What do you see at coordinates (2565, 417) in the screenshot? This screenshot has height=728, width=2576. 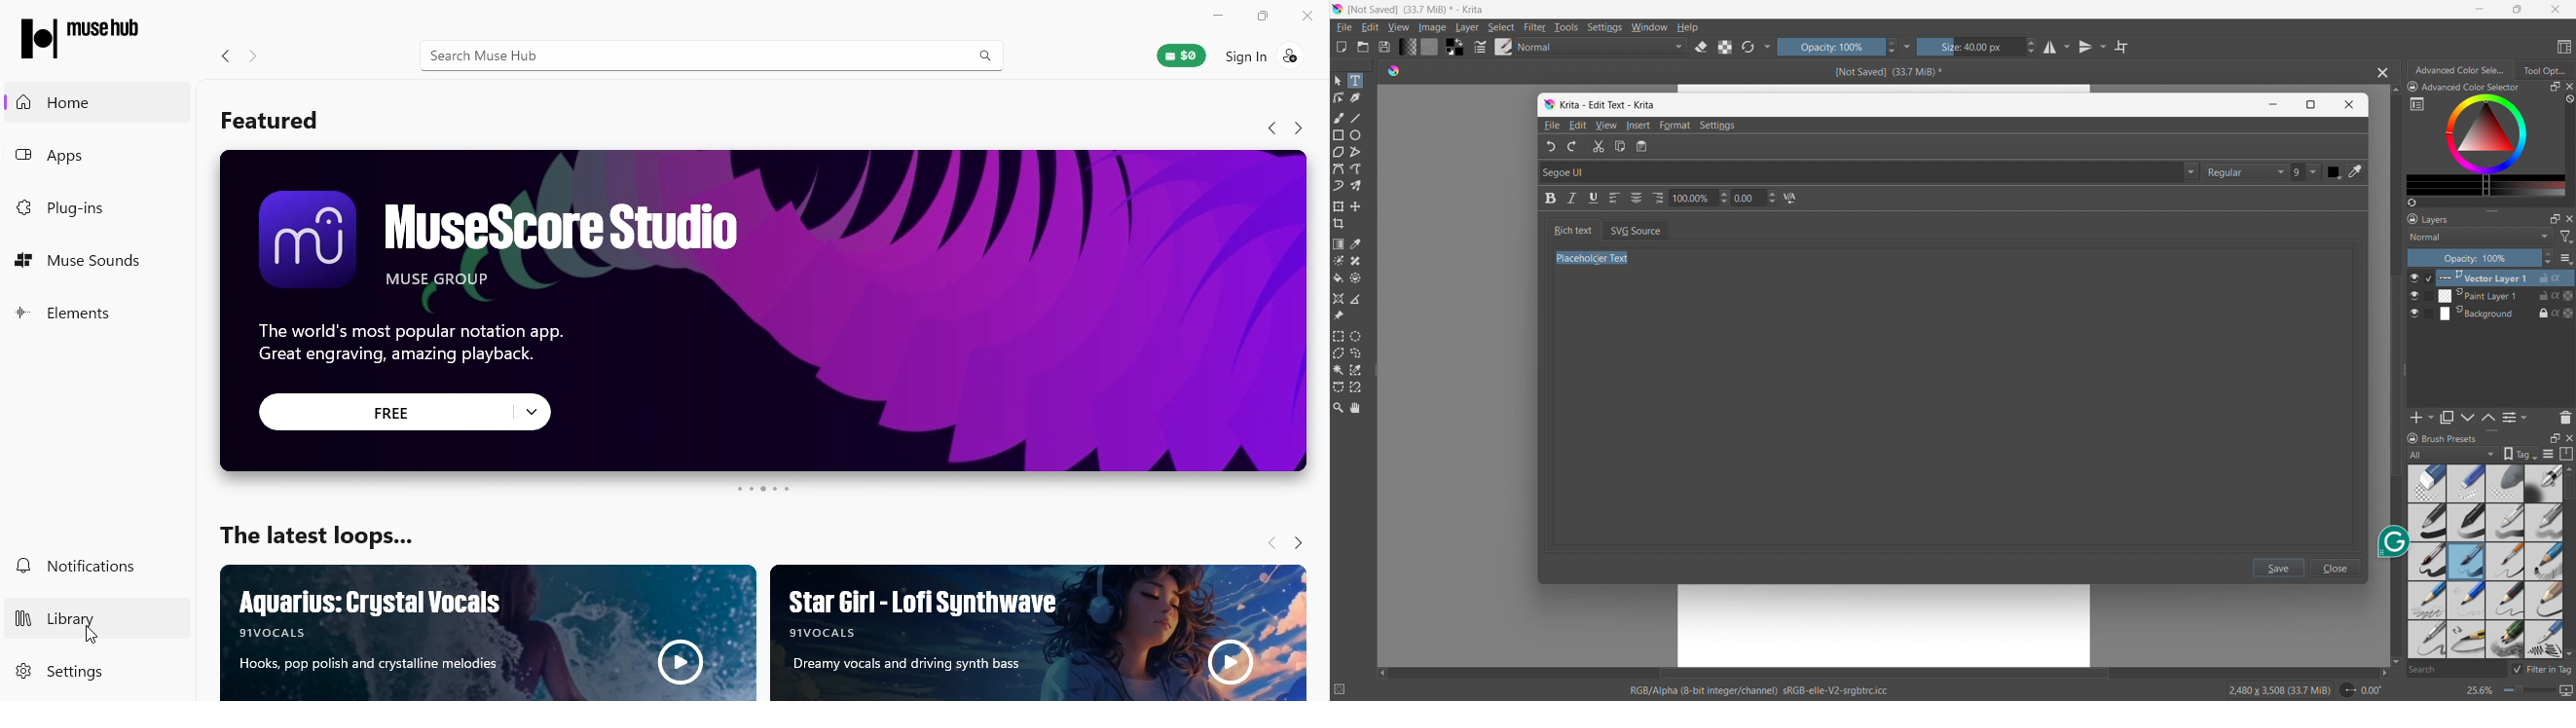 I see `delete layer` at bounding box center [2565, 417].